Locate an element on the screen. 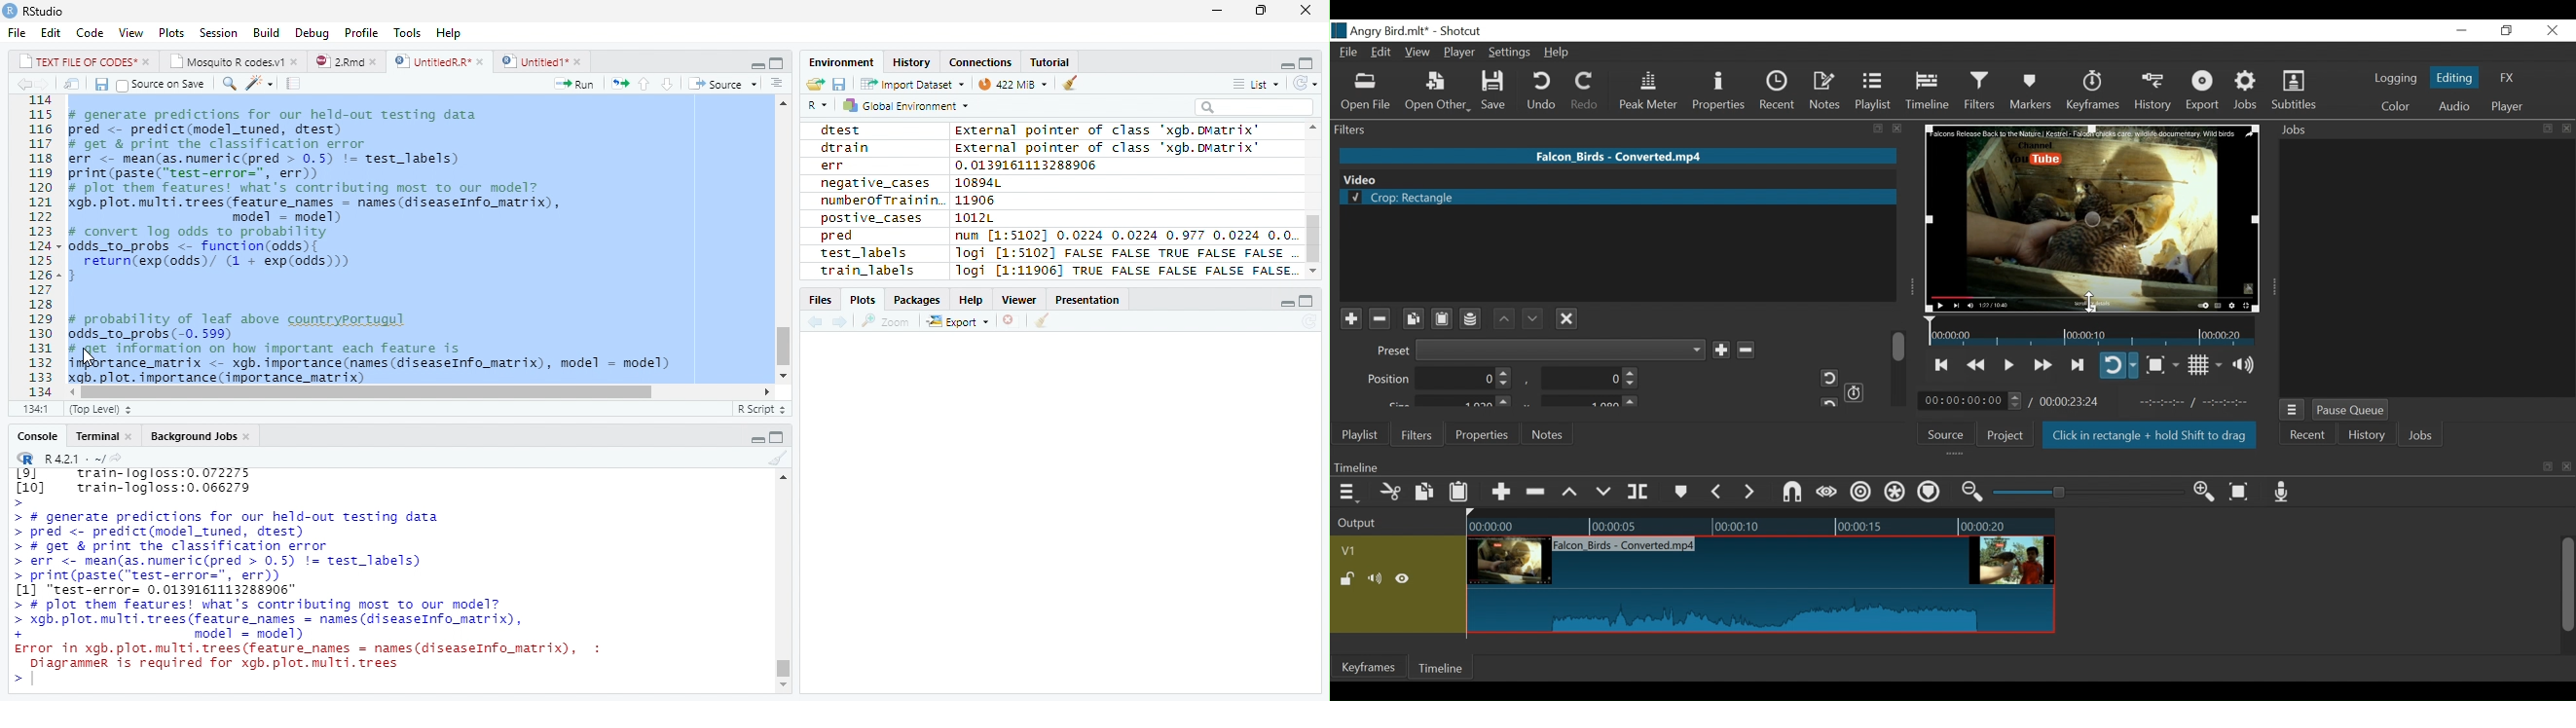 The width and height of the screenshot is (2576, 728). Append is located at coordinates (1500, 494).